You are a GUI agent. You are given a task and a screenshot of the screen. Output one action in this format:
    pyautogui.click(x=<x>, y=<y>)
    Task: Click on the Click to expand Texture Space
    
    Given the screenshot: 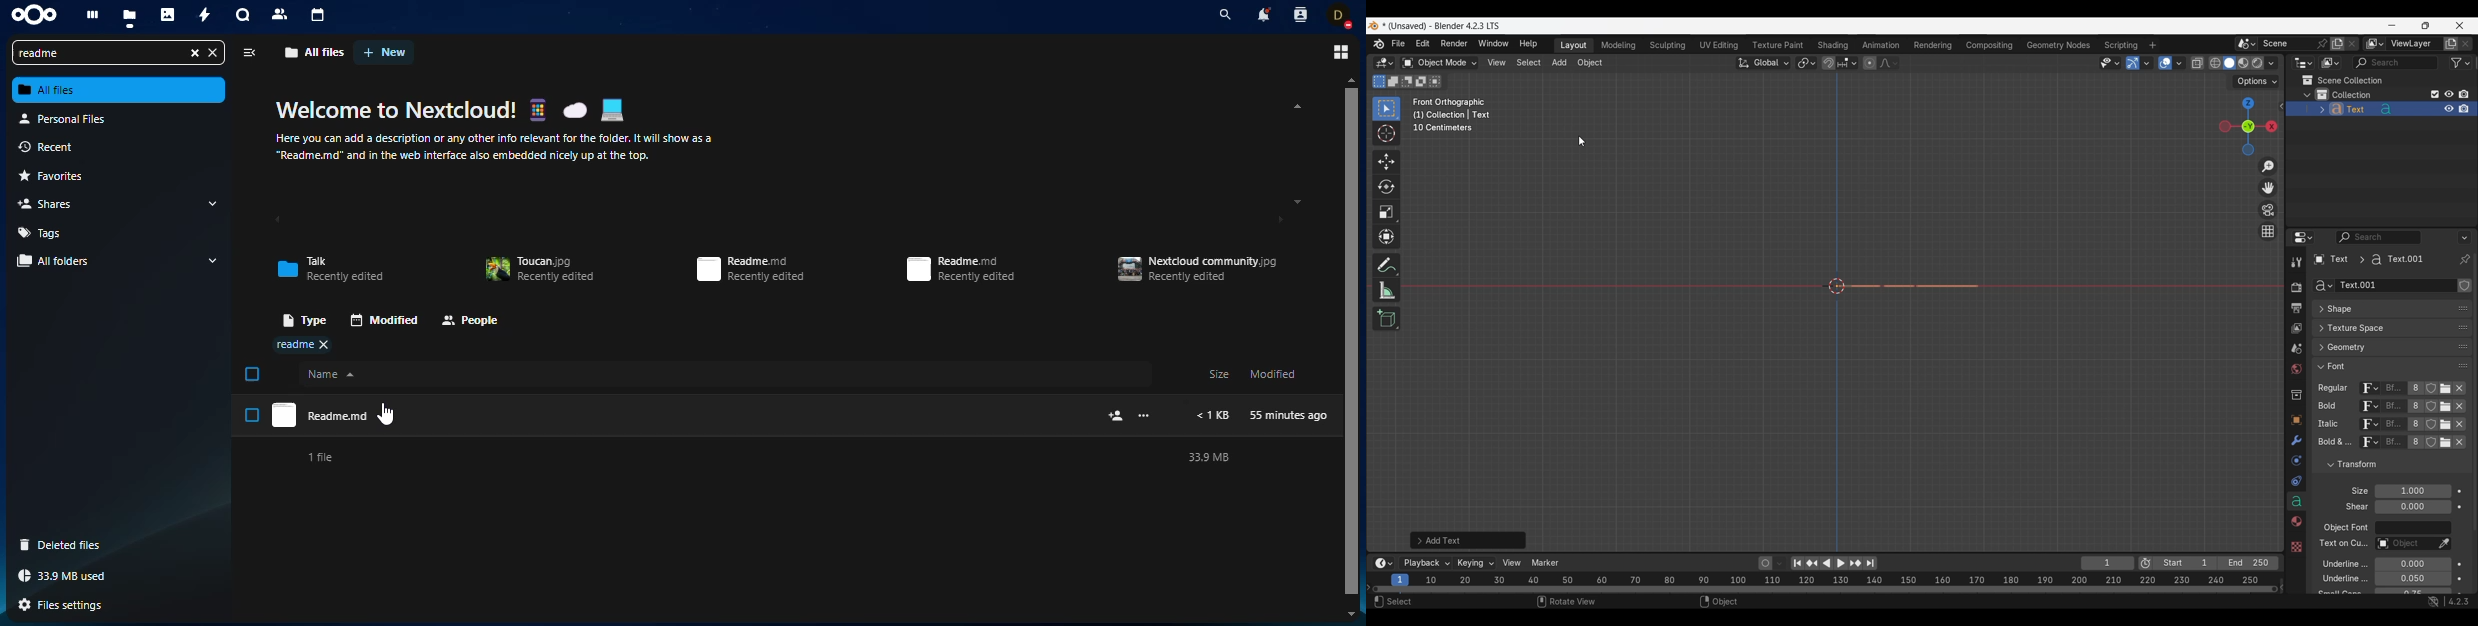 What is the action you would take?
    pyautogui.click(x=2381, y=328)
    